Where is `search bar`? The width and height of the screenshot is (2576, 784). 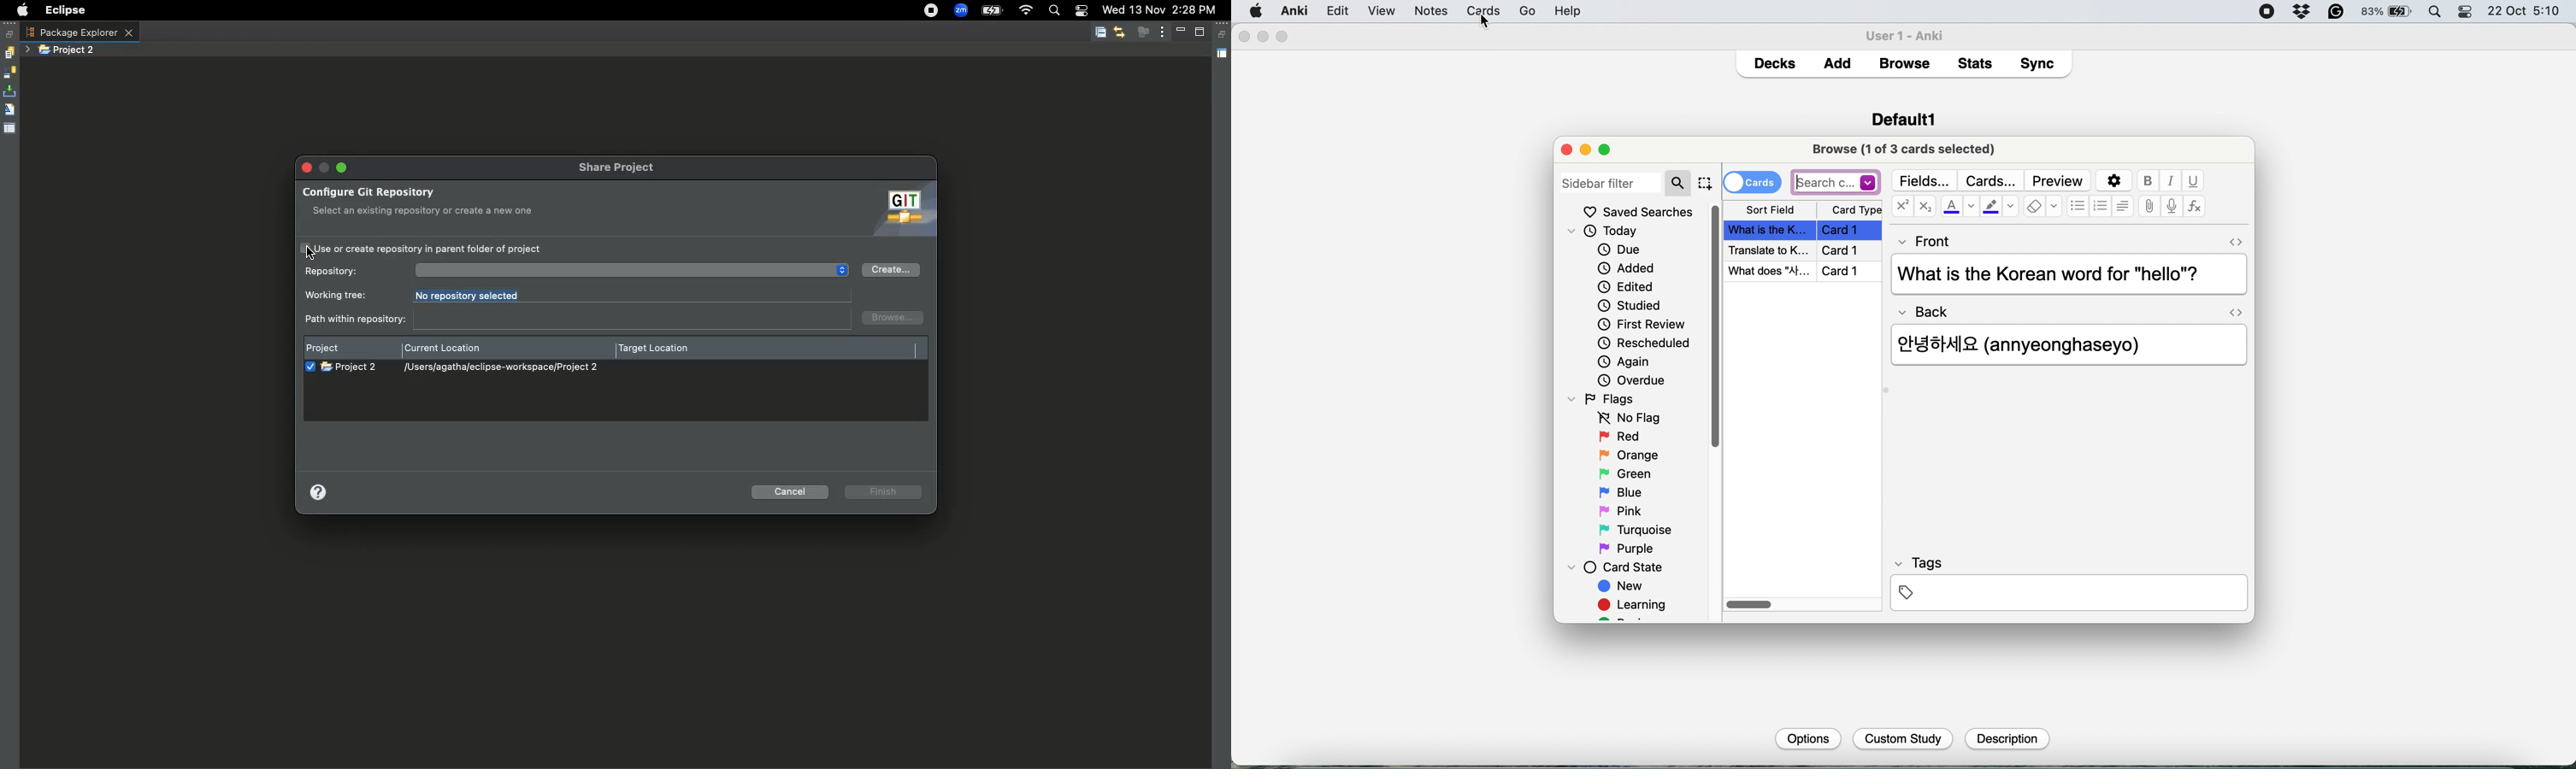
search bar is located at coordinates (1626, 182).